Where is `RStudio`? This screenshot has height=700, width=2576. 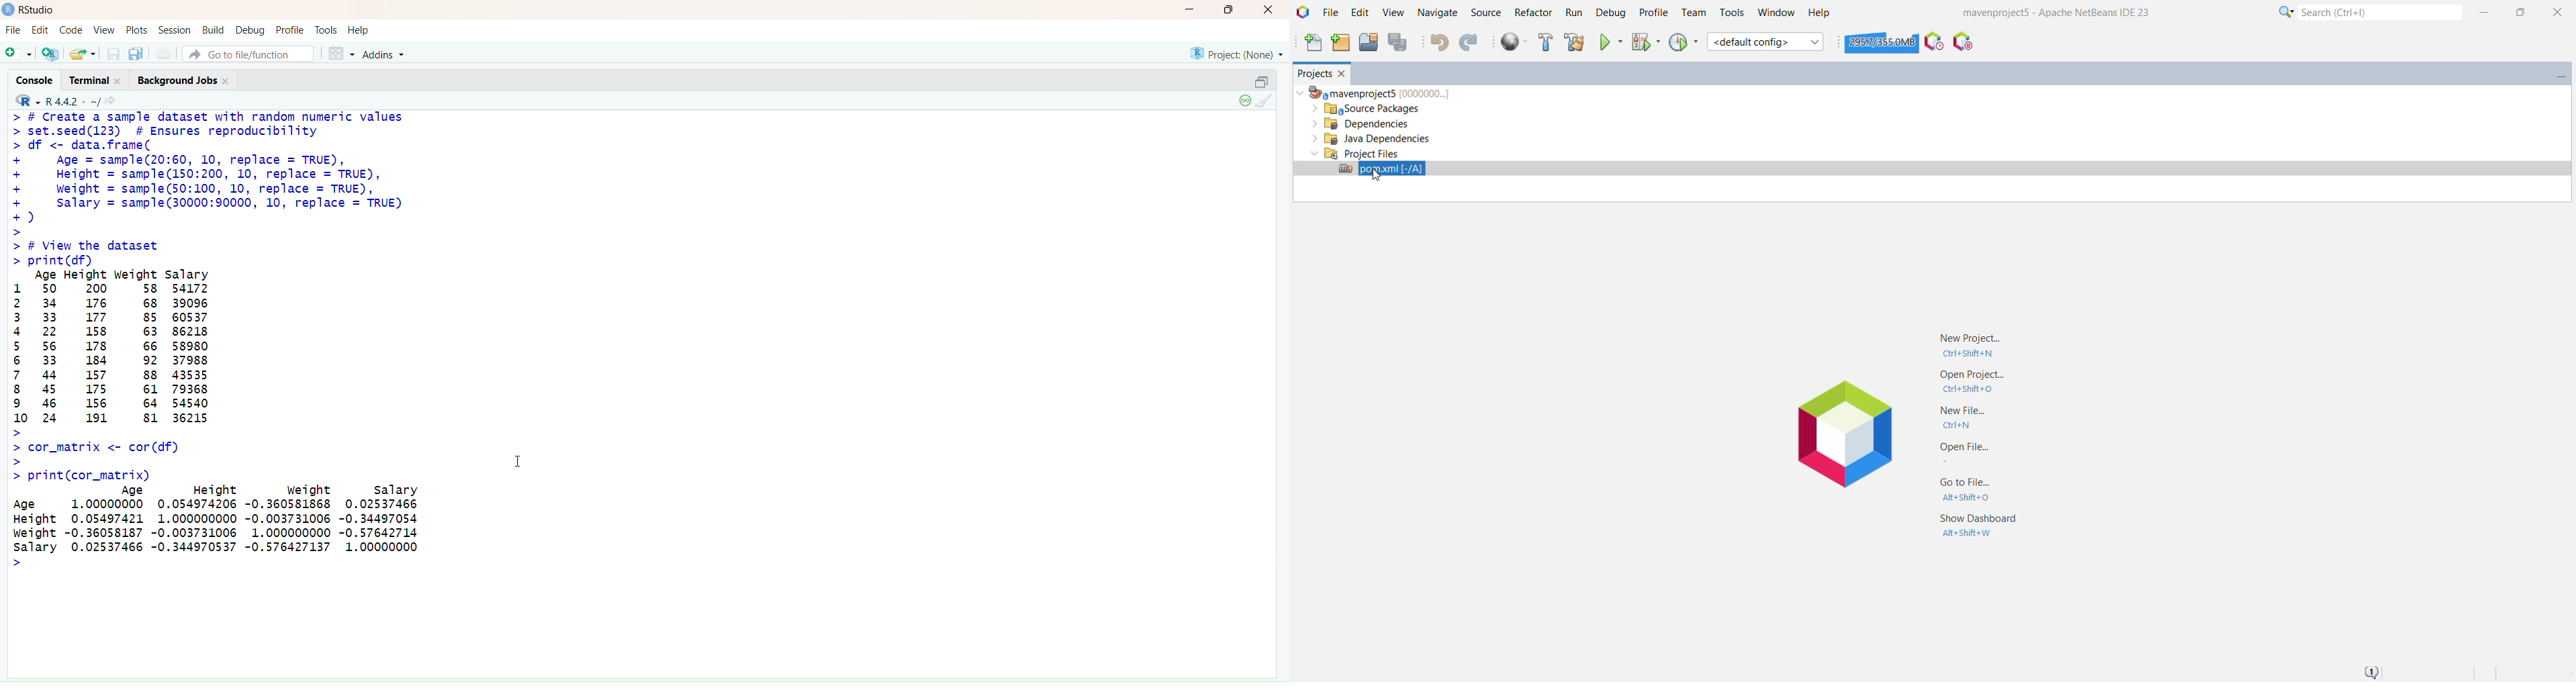
RStudio is located at coordinates (31, 10).